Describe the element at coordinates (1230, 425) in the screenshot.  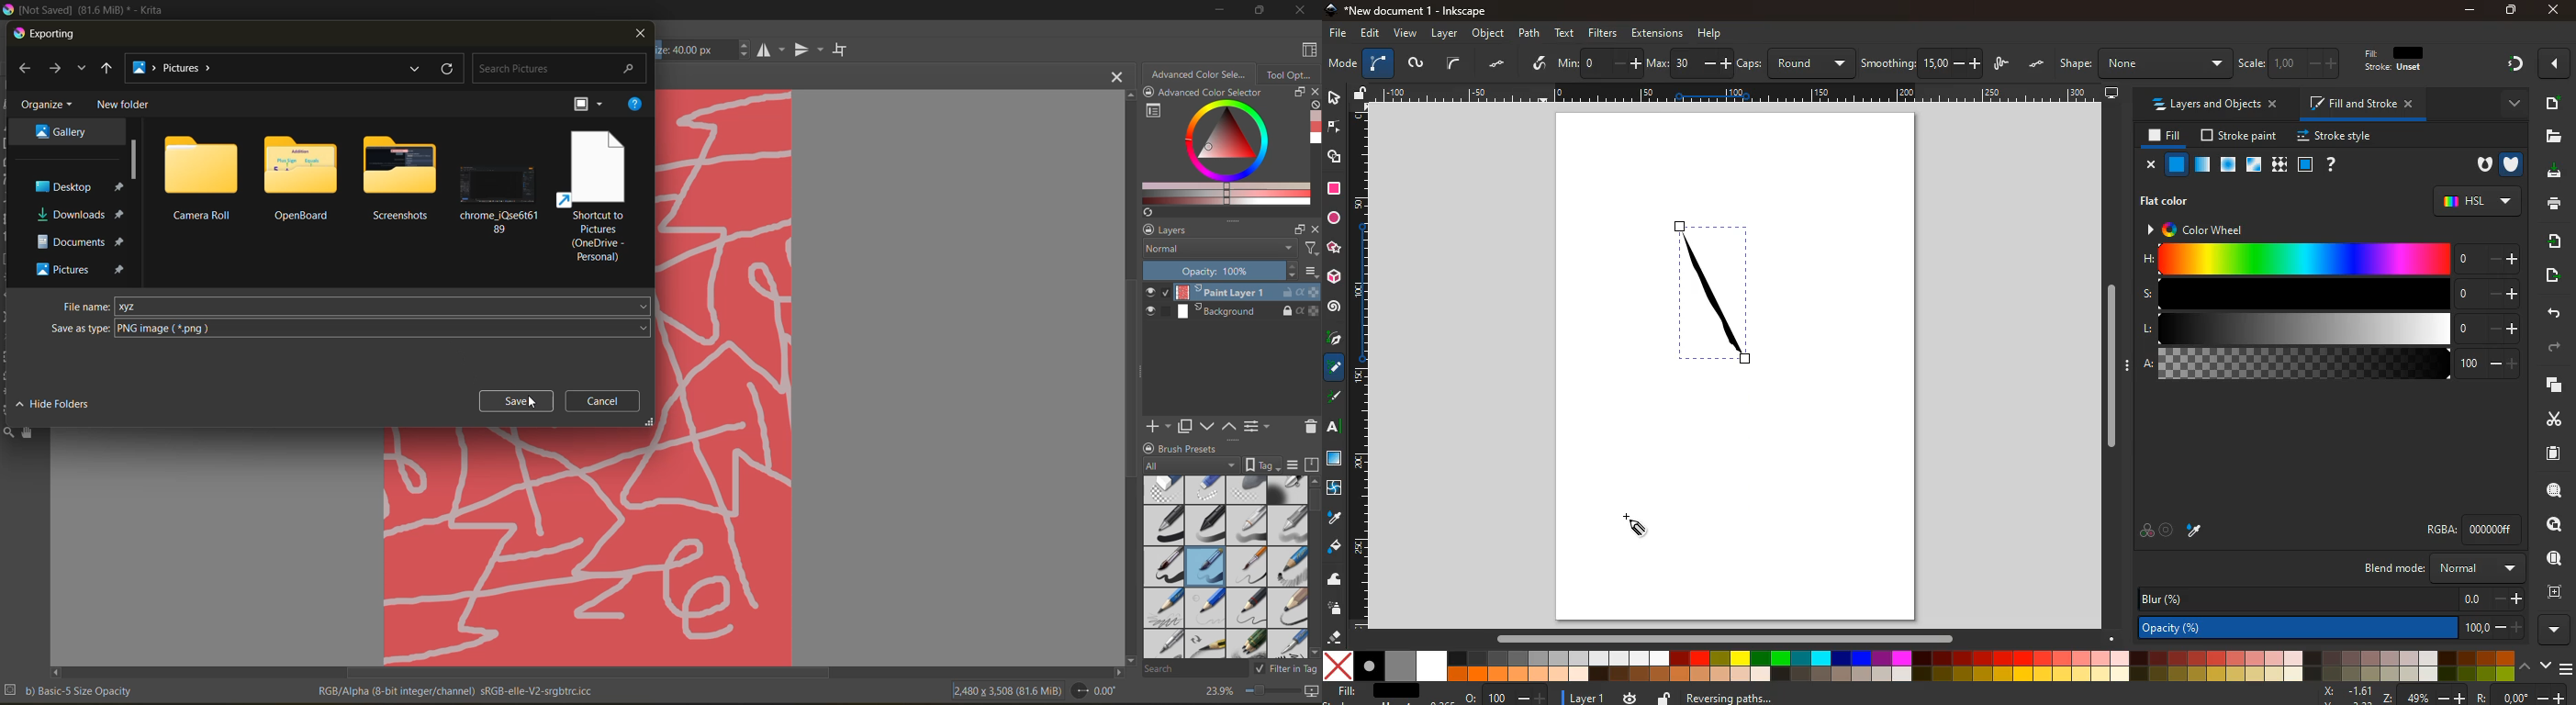
I see `mask up` at that location.